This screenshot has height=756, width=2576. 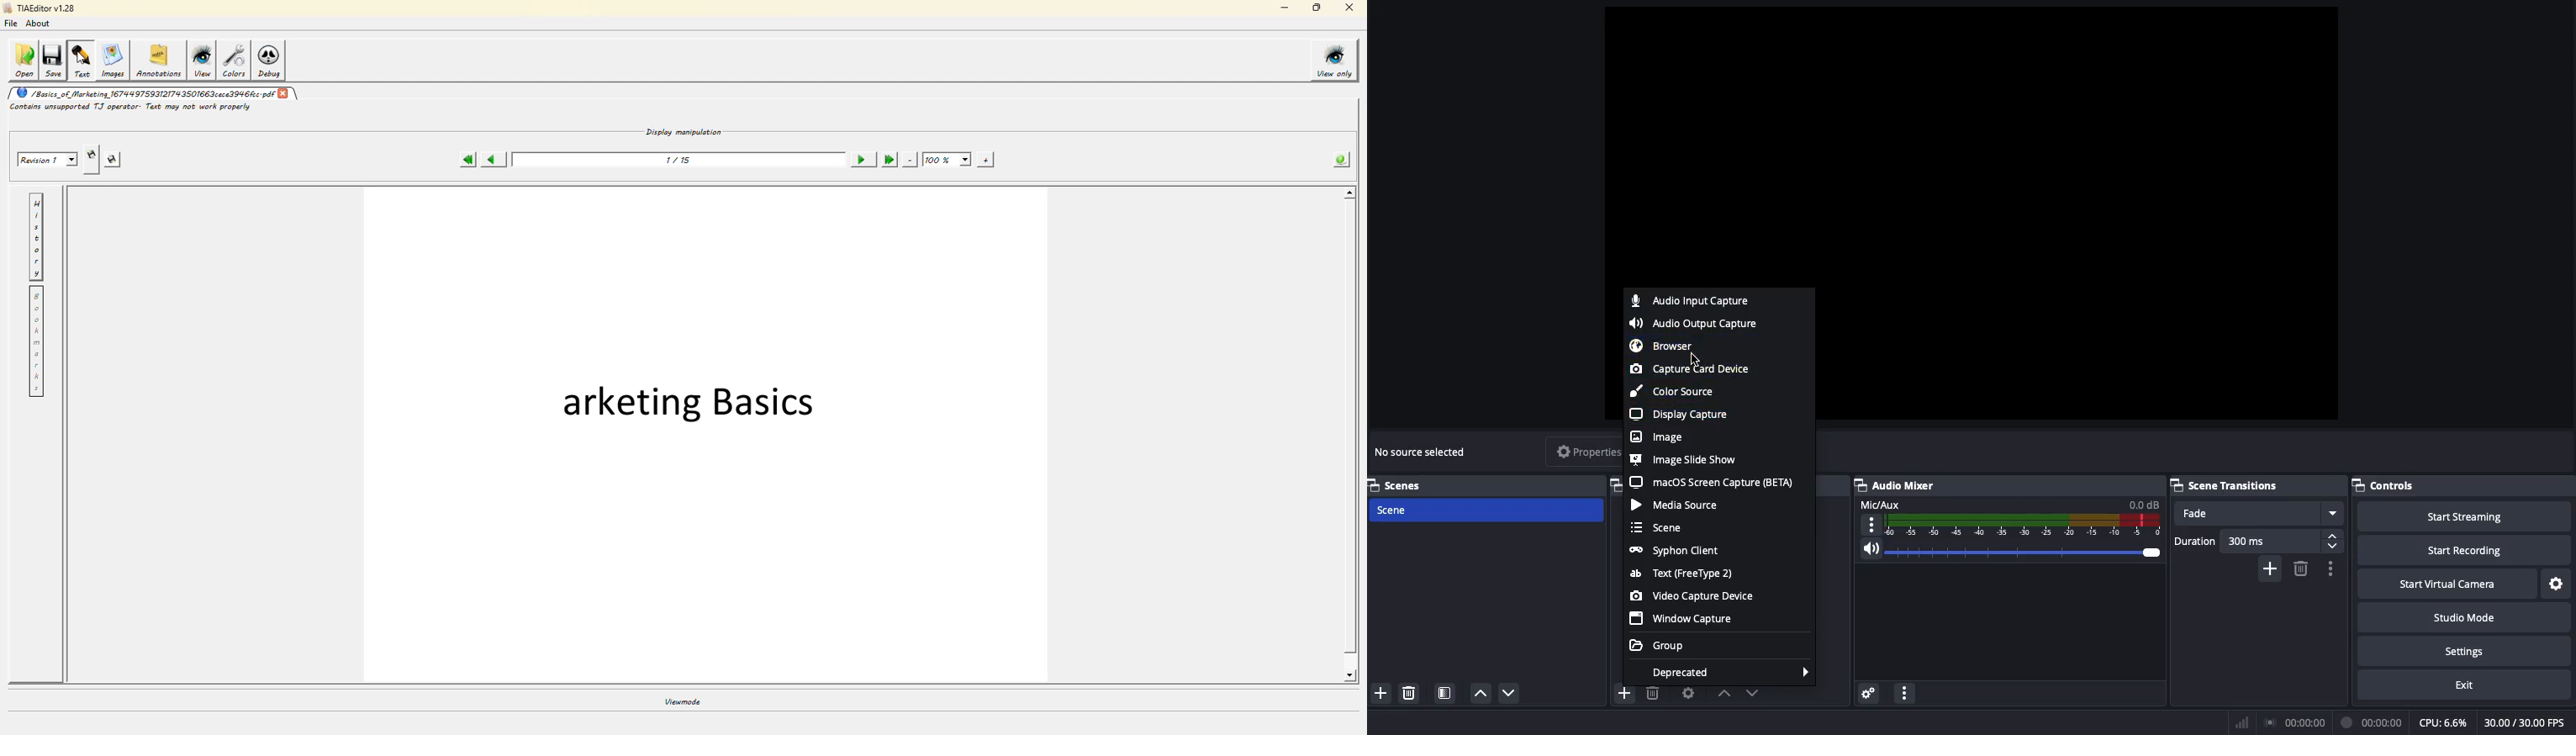 I want to click on options, so click(x=1904, y=695).